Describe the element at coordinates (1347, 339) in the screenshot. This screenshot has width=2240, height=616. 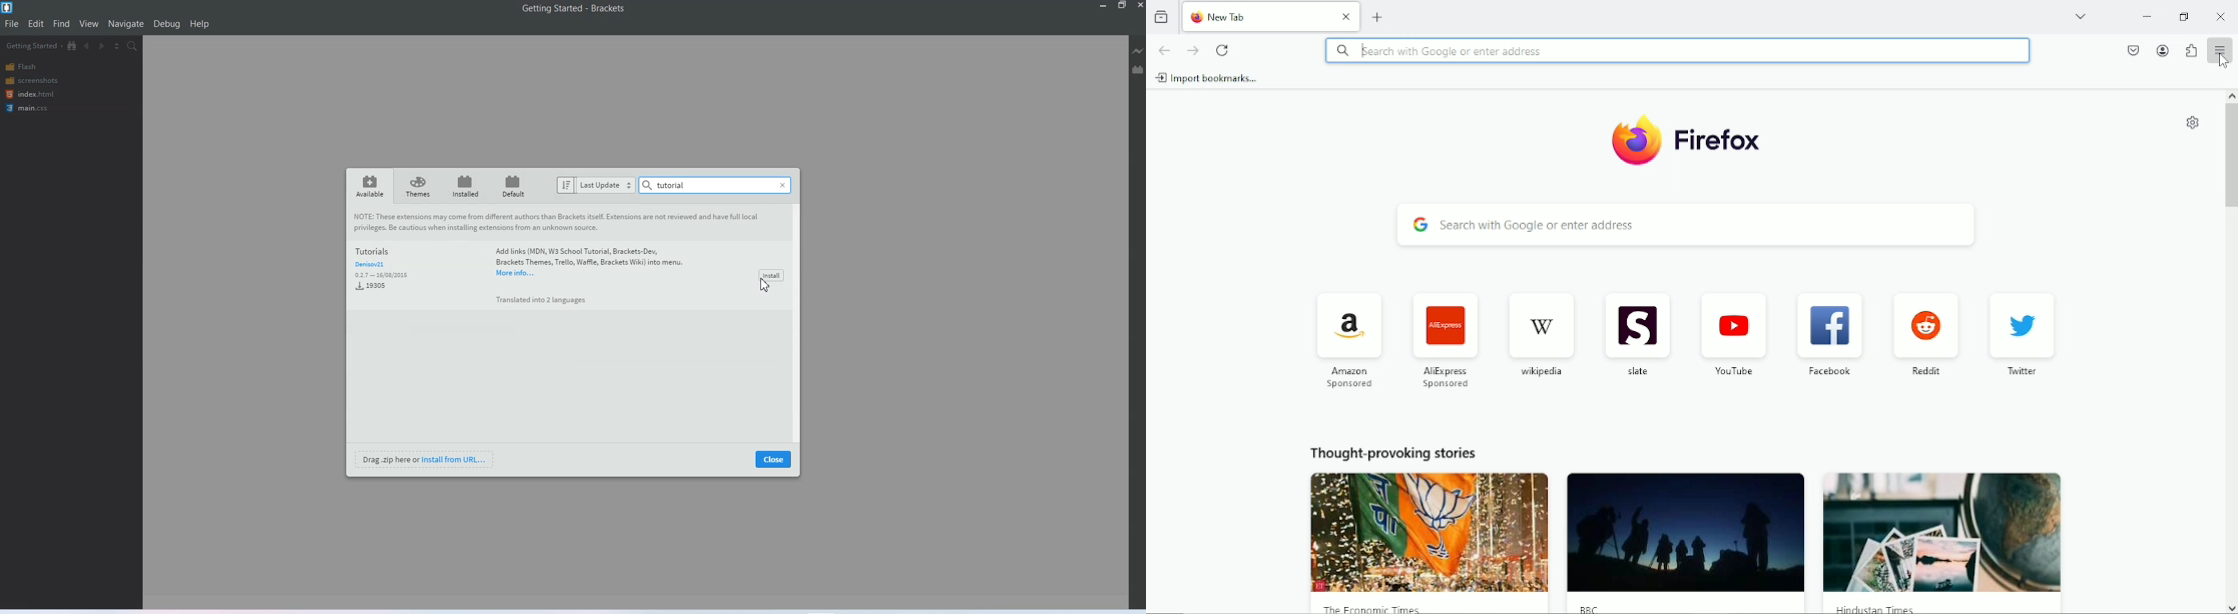
I see `Amazon` at that location.